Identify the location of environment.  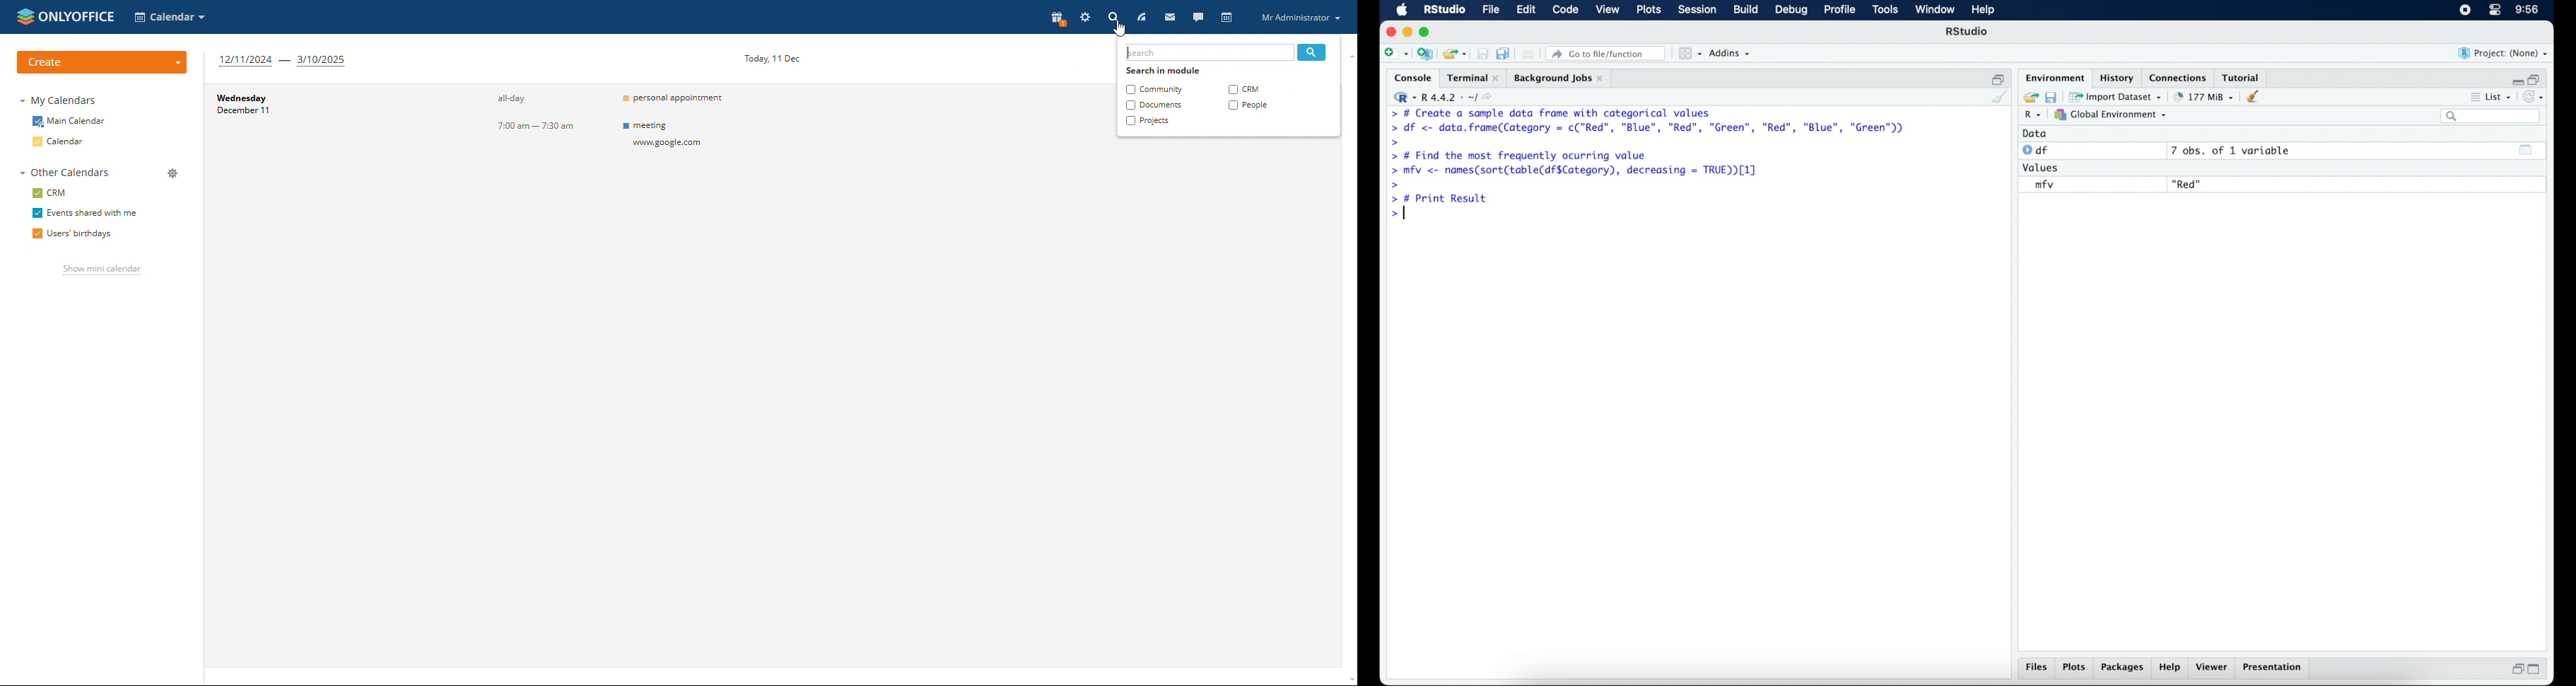
(2054, 77).